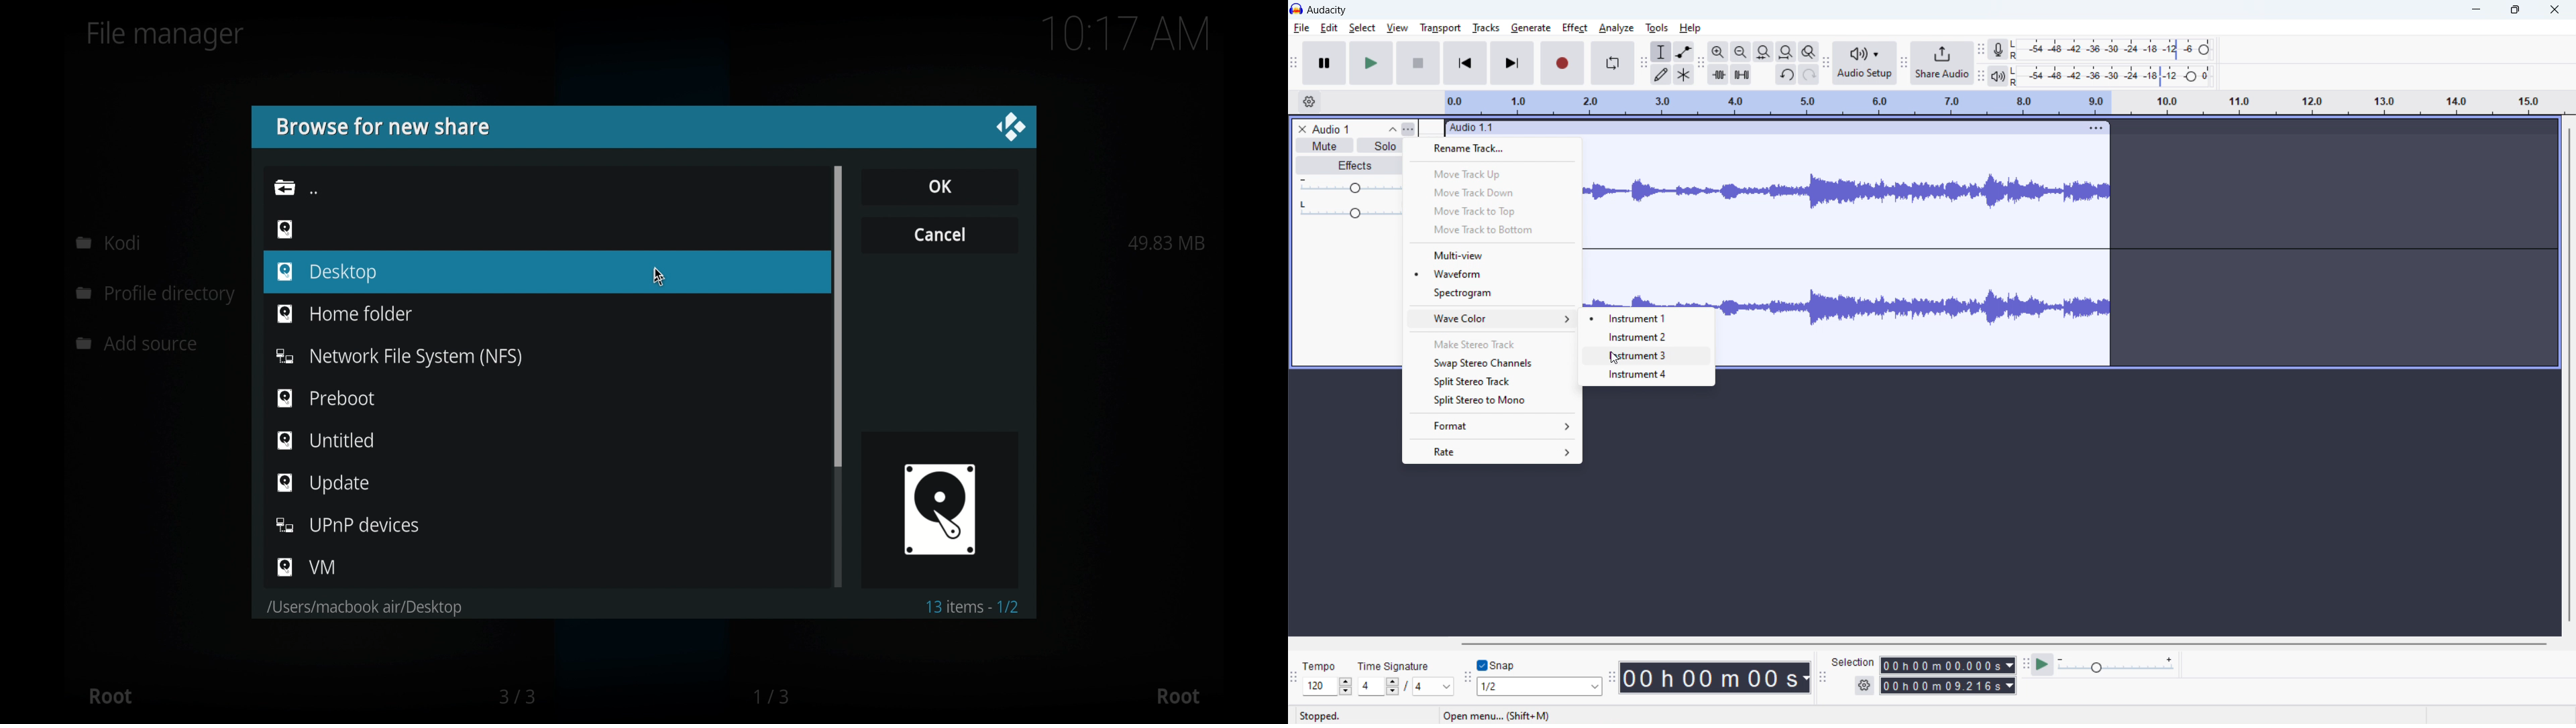 The width and height of the screenshot is (2576, 728). I want to click on end time, so click(1949, 686).